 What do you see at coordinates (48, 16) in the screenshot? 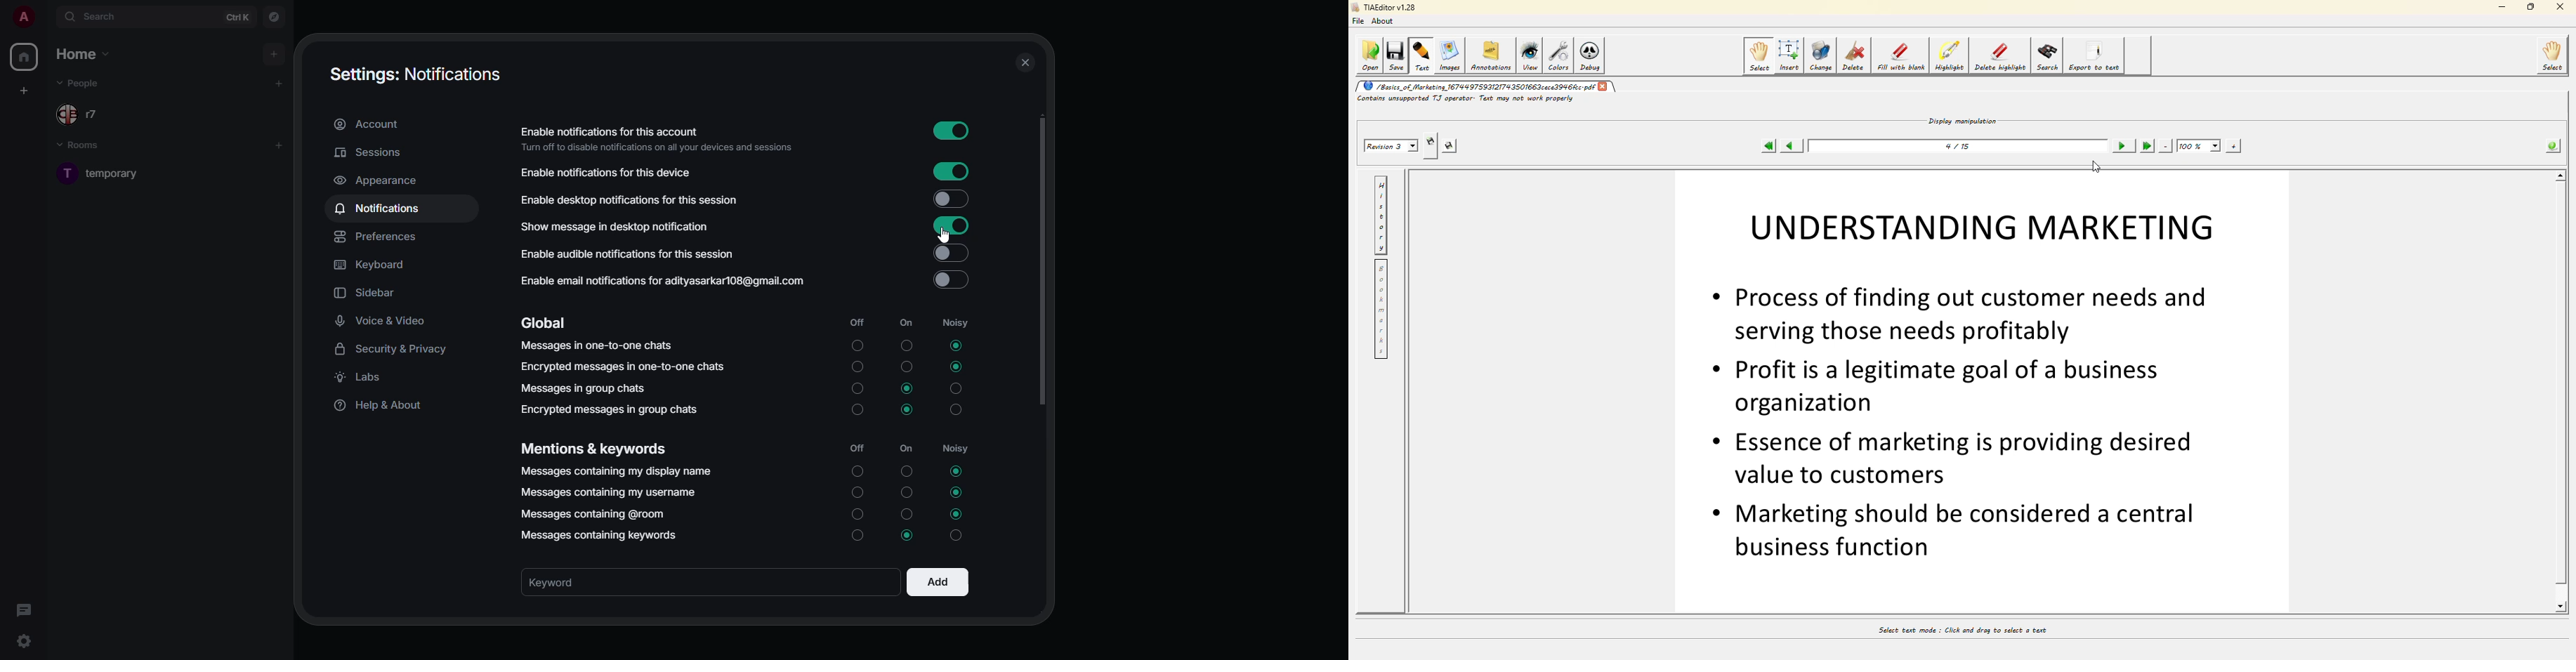
I see `expand` at bounding box center [48, 16].